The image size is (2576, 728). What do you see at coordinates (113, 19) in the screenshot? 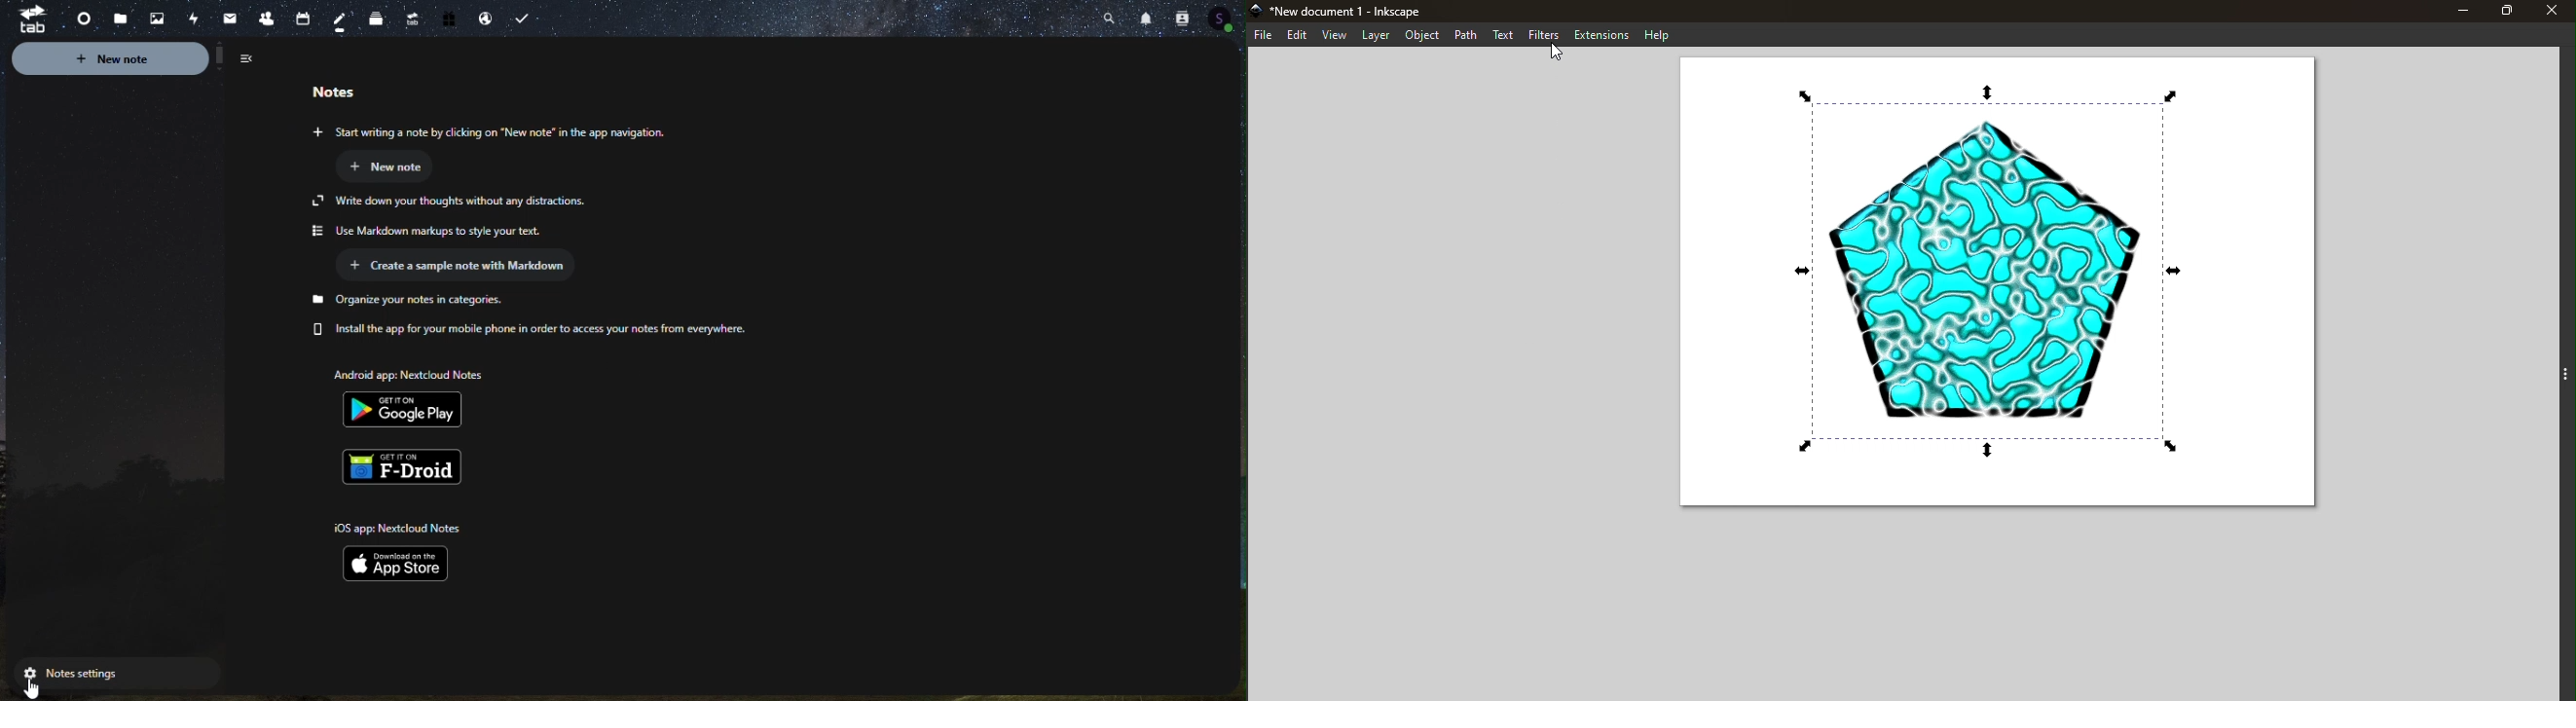
I see `File` at bounding box center [113, 19].